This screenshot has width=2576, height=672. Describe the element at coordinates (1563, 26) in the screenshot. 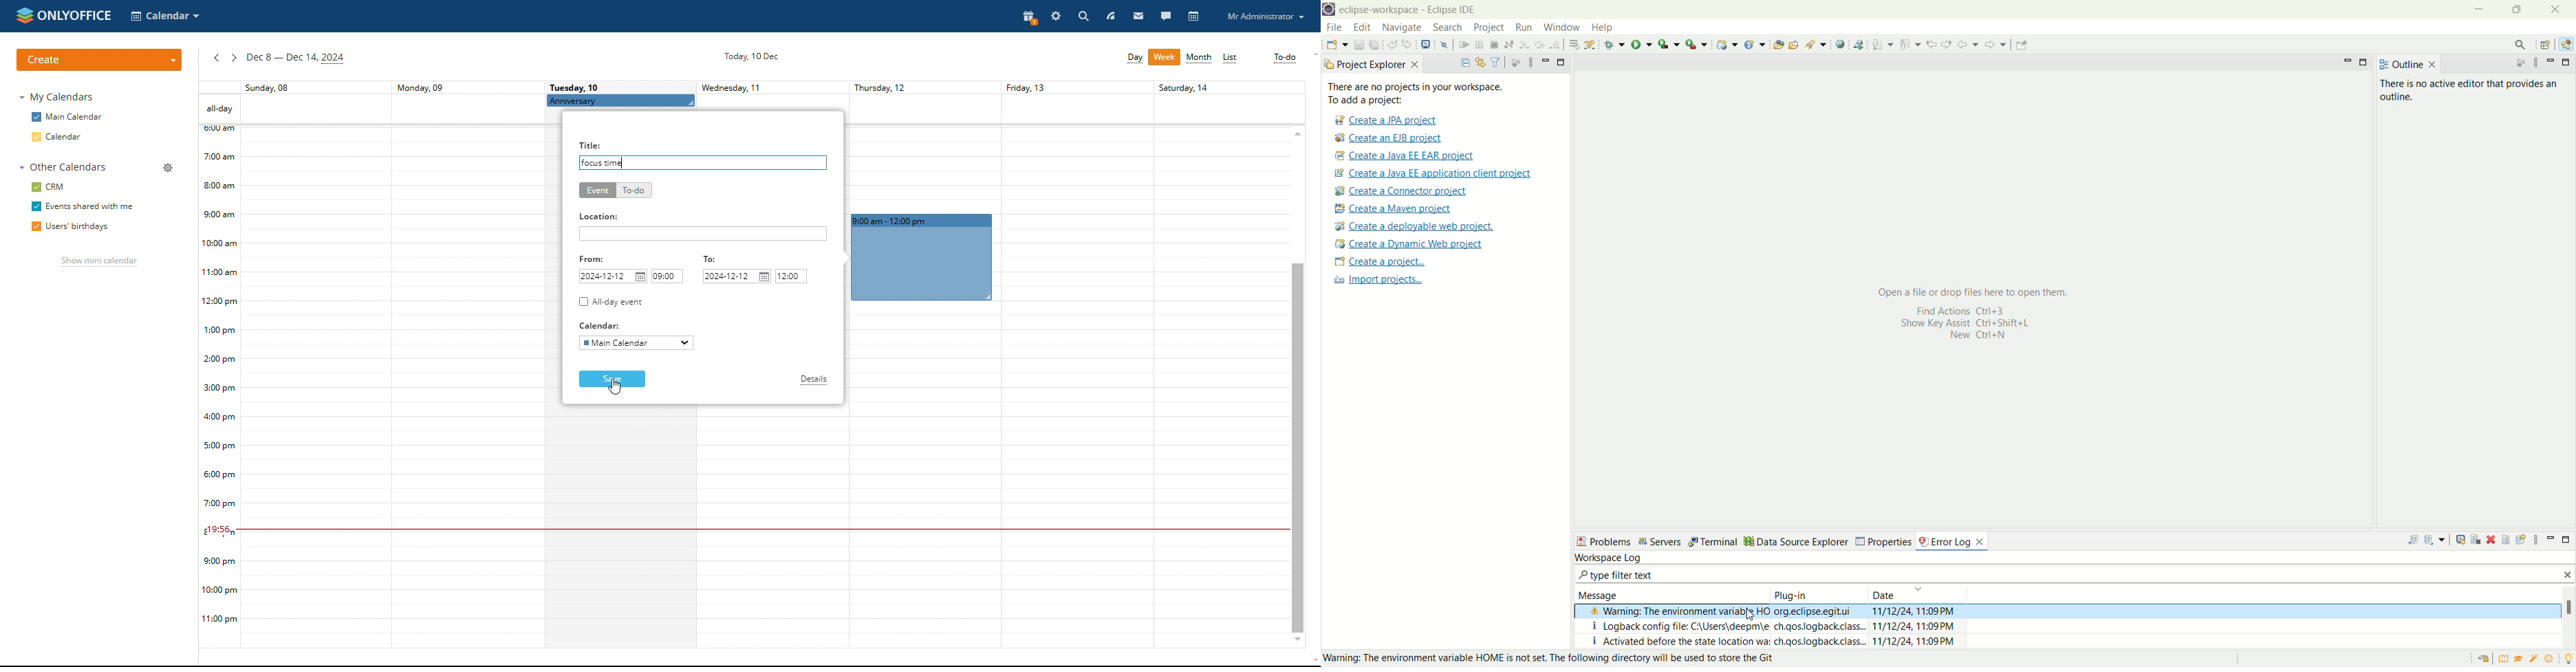

I see `window` at that location.